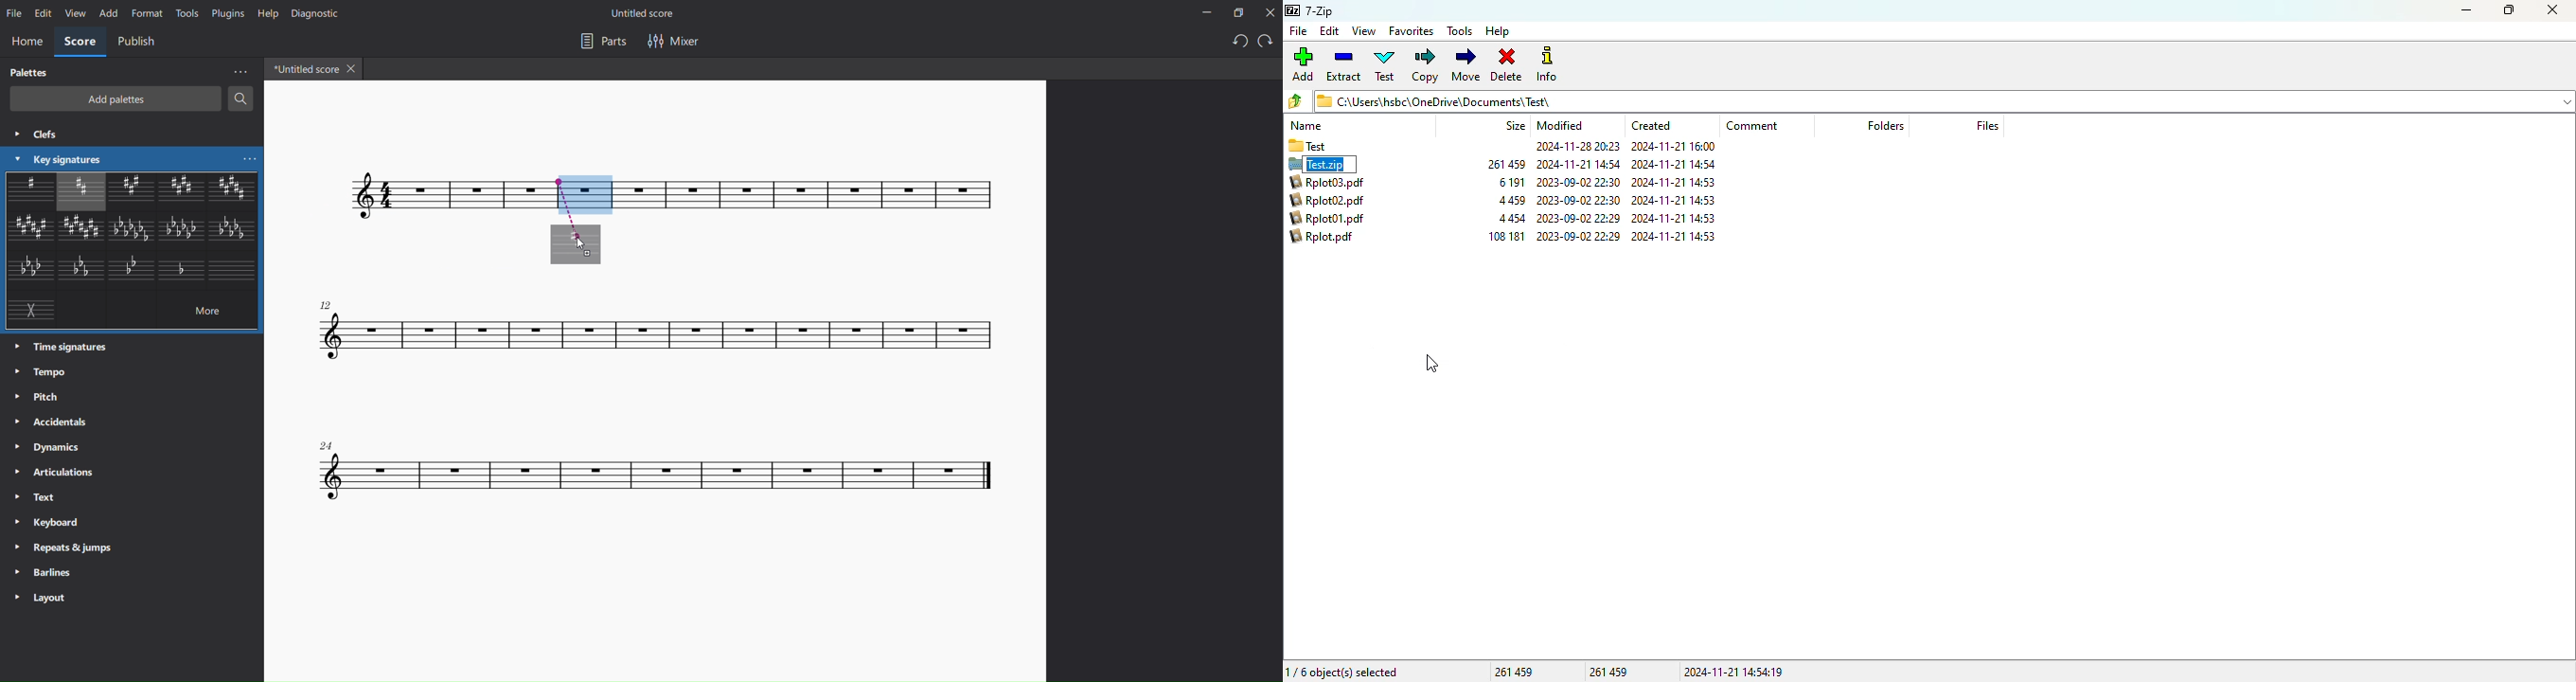 The height and width of the screenshot is (700, 2576). Describe the element at coordinates (1332, 164) in the screenshot. I see `Test.zip ` at that location.